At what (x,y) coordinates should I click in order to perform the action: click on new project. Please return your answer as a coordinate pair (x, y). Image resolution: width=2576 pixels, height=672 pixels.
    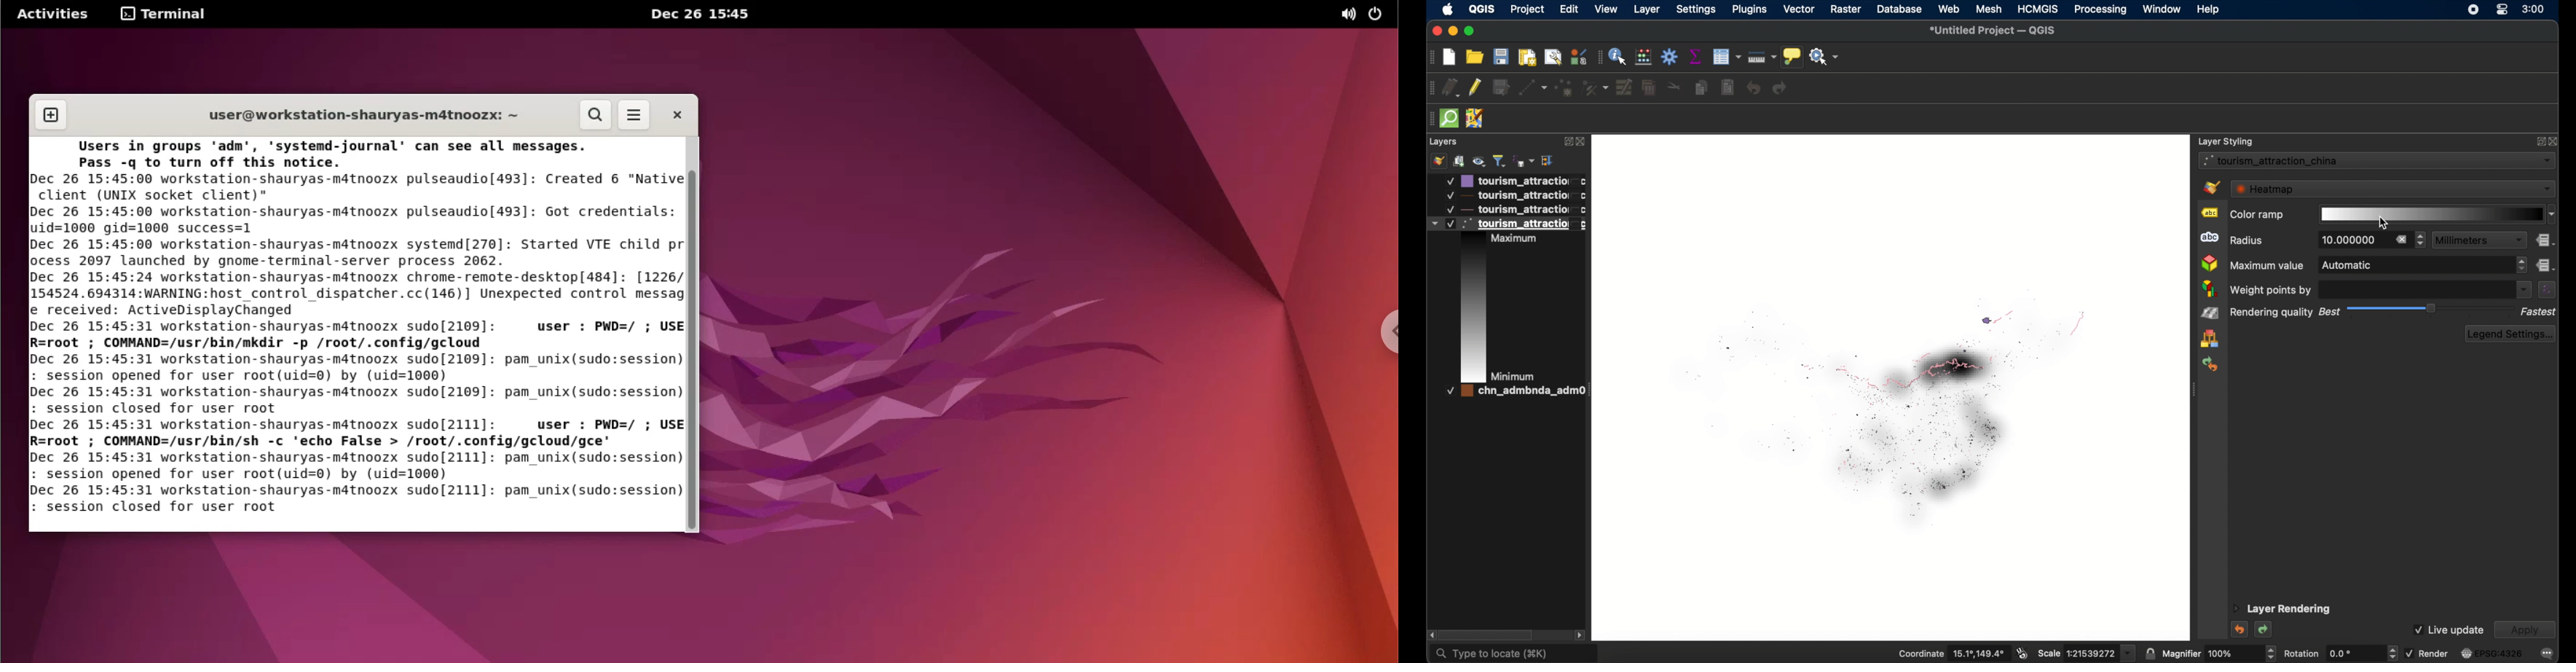
    Looking at the image, I should click on (1449, 58).